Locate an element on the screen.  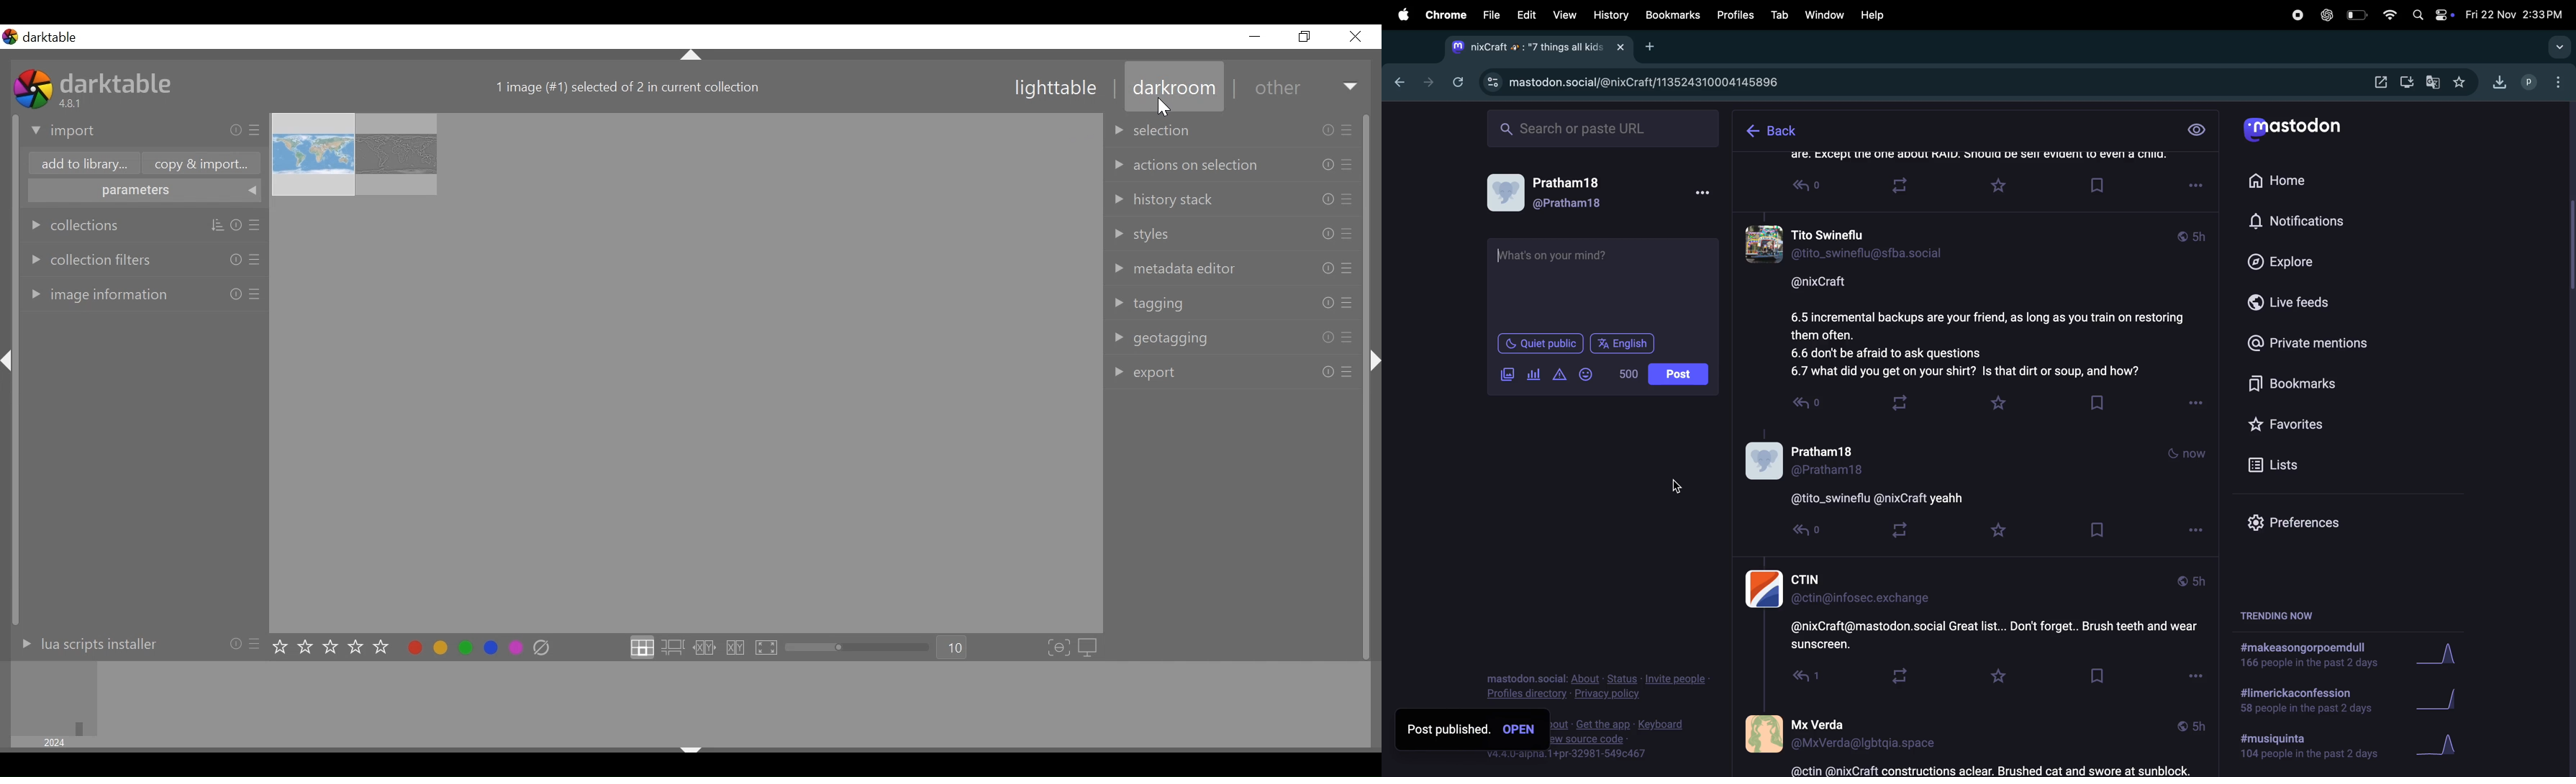
loop is located at coordinates (1899, 400).